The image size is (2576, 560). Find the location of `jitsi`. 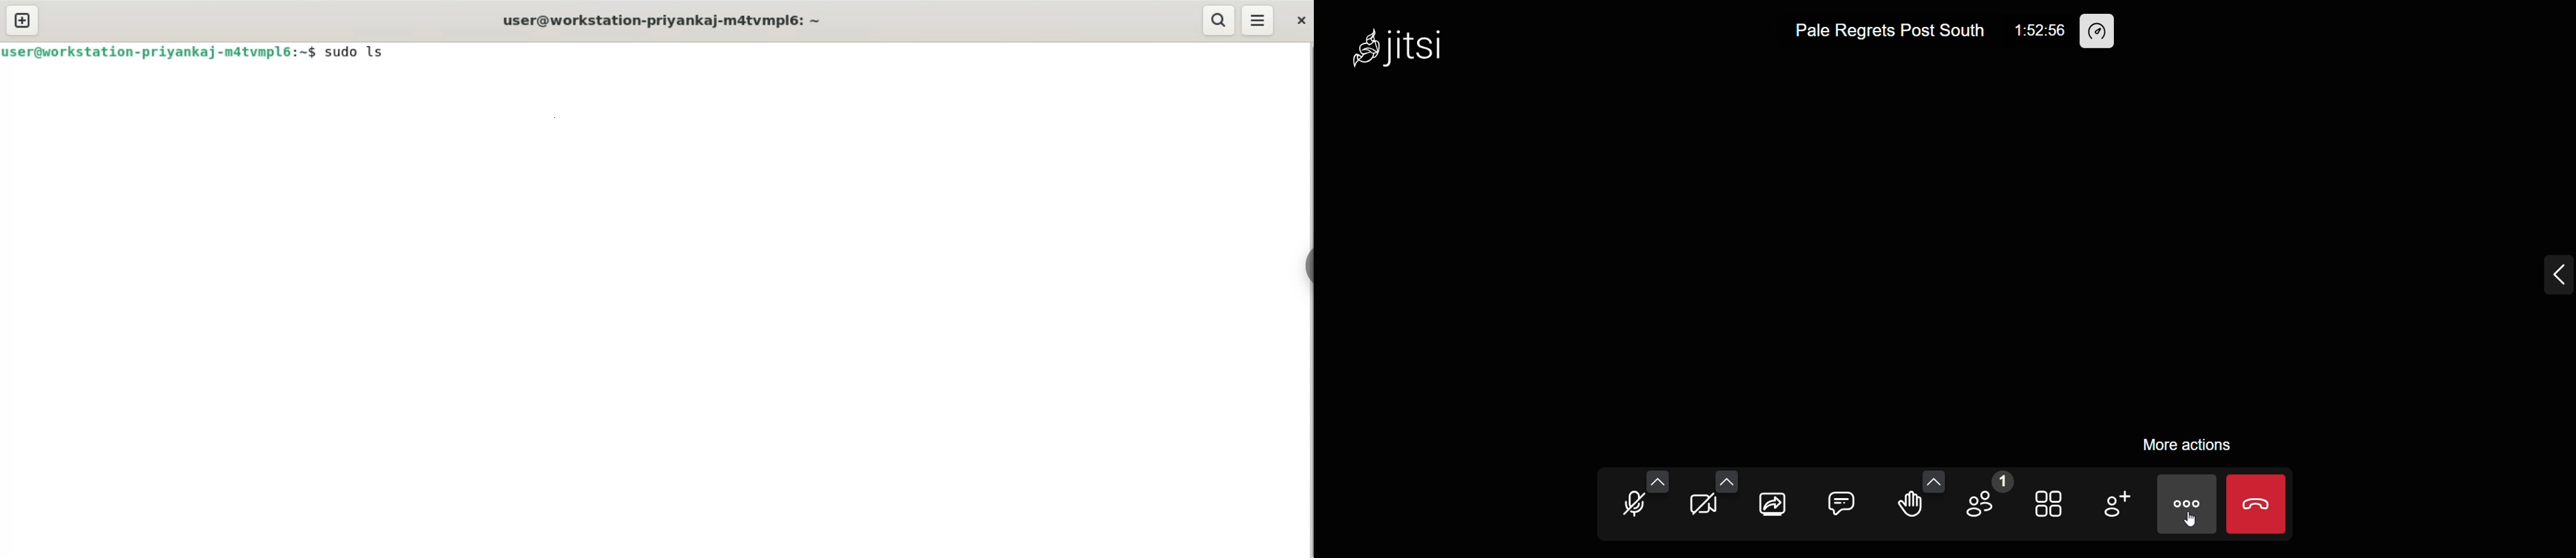

jitsi is located at coordinates (1399, 49).